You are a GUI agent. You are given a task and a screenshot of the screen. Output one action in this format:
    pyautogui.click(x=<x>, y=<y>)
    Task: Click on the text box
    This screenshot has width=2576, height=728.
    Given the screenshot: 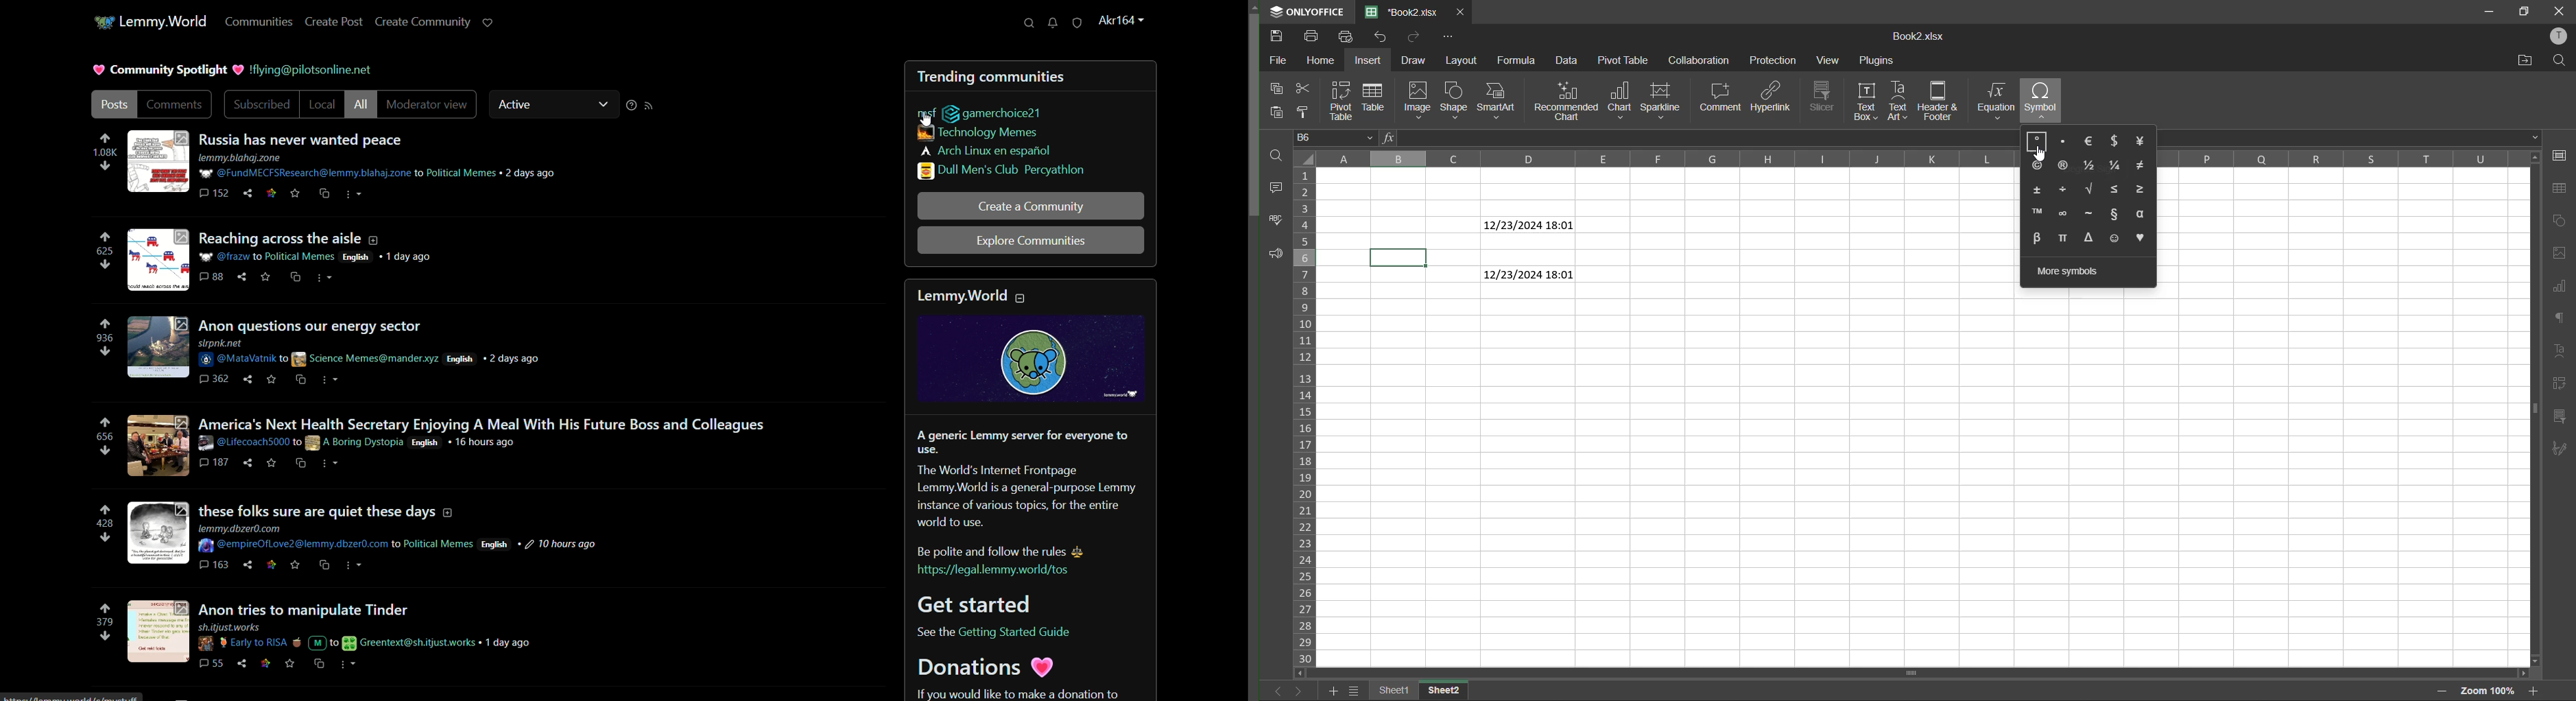 What is the action you would take?
    pyautogui.click(x=1870, y=102)
    